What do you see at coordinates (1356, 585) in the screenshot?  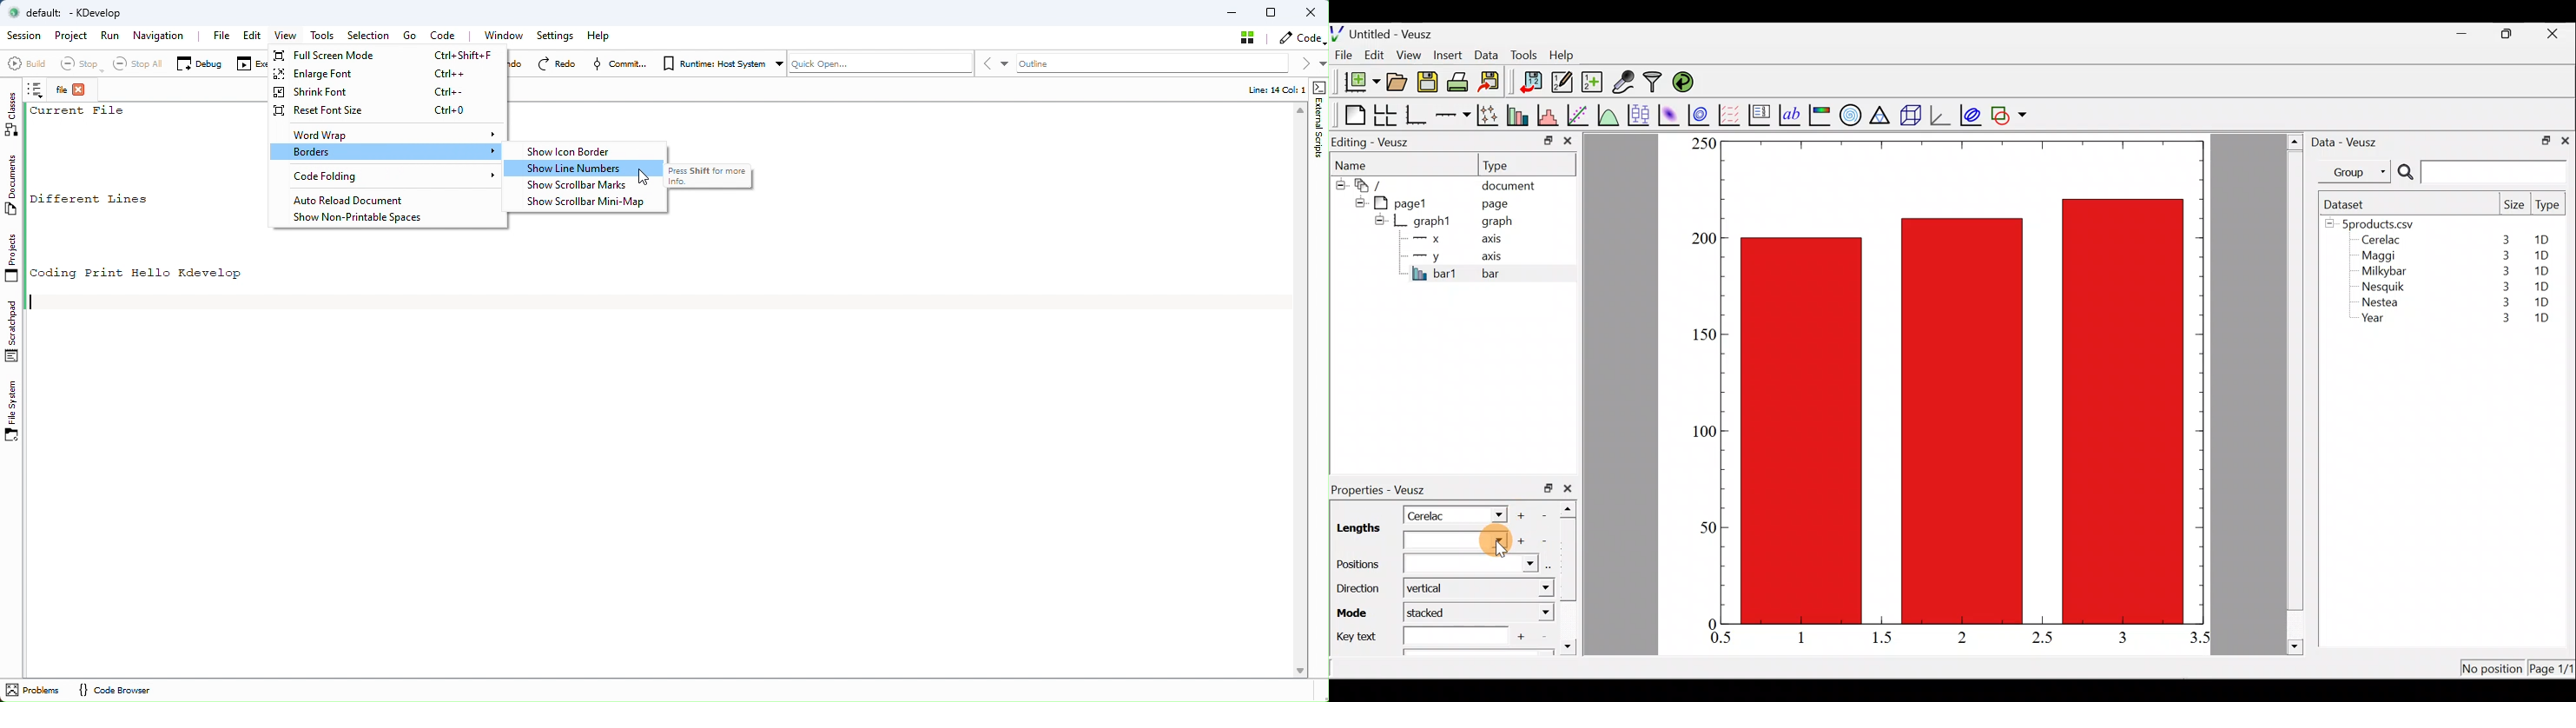 I see `Direction` at bounding box center [1356, 585].